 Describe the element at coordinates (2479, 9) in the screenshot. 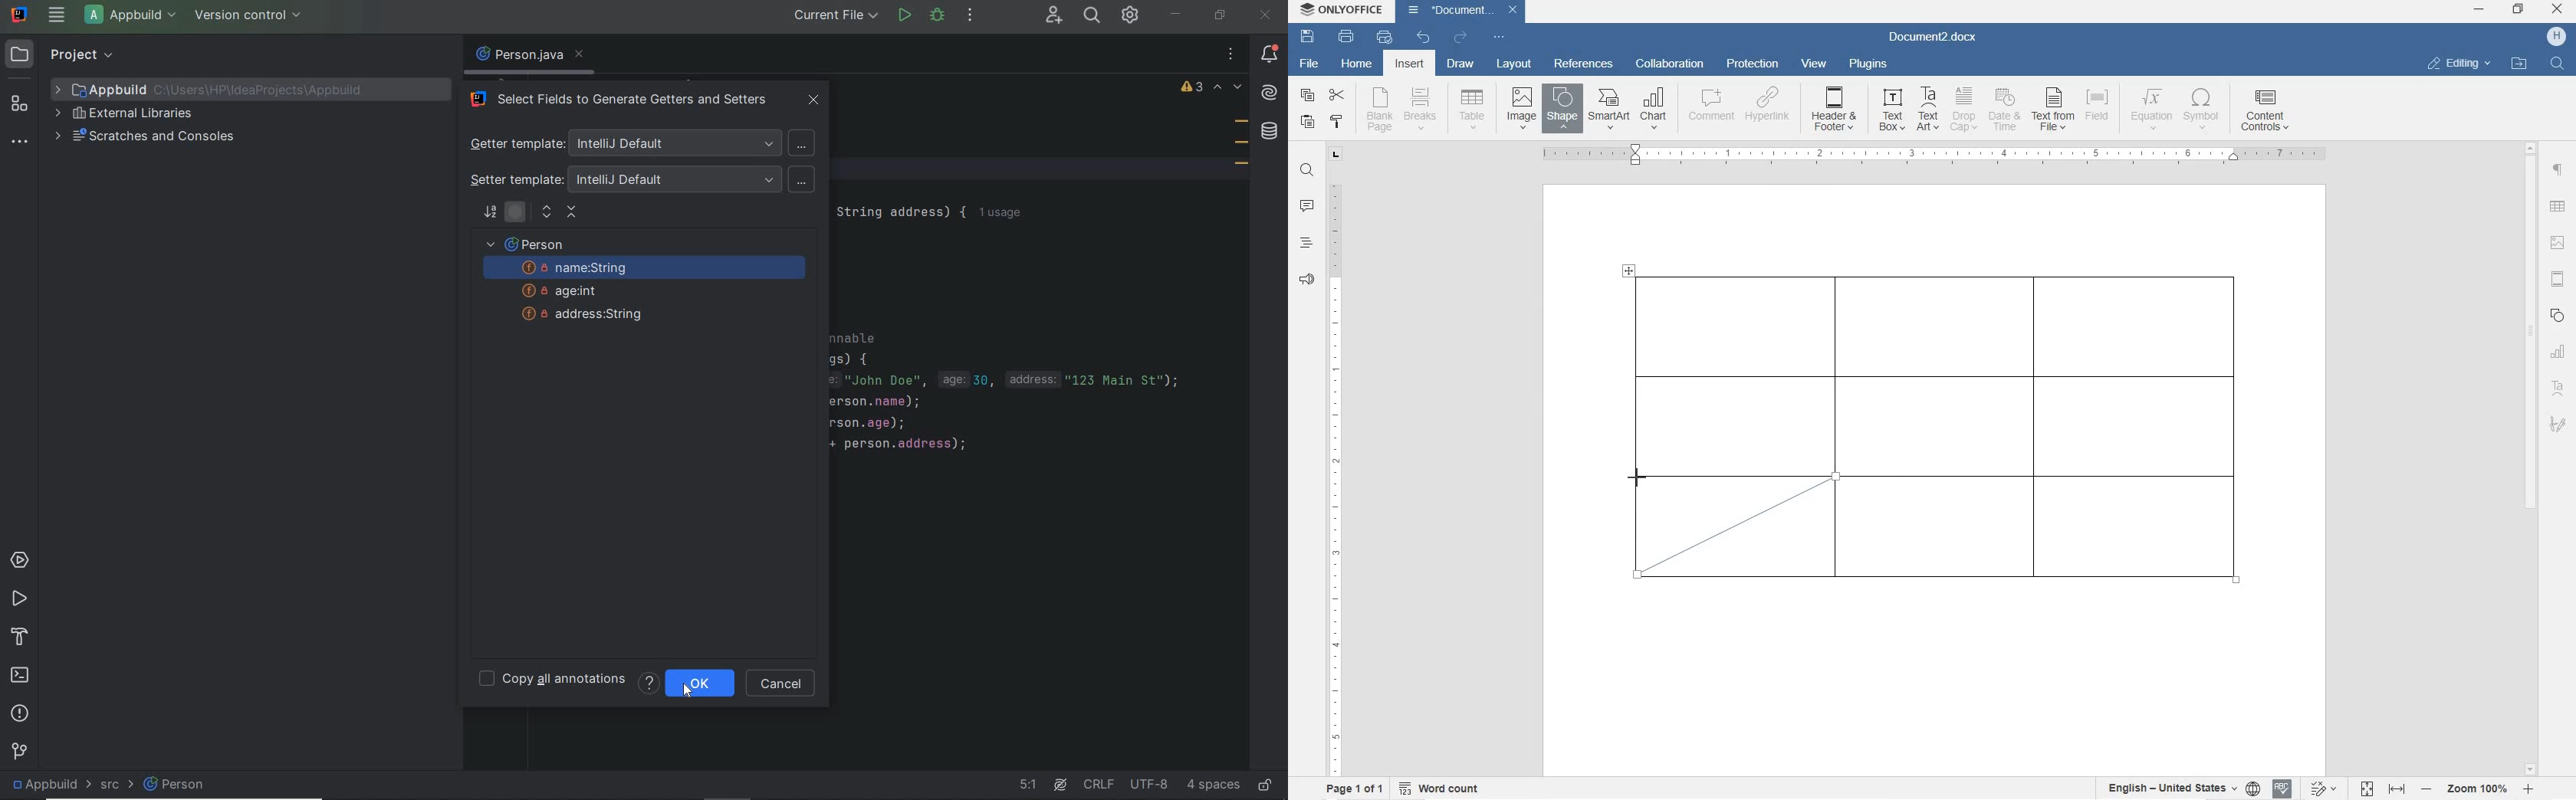

I see `minimize` at that location.